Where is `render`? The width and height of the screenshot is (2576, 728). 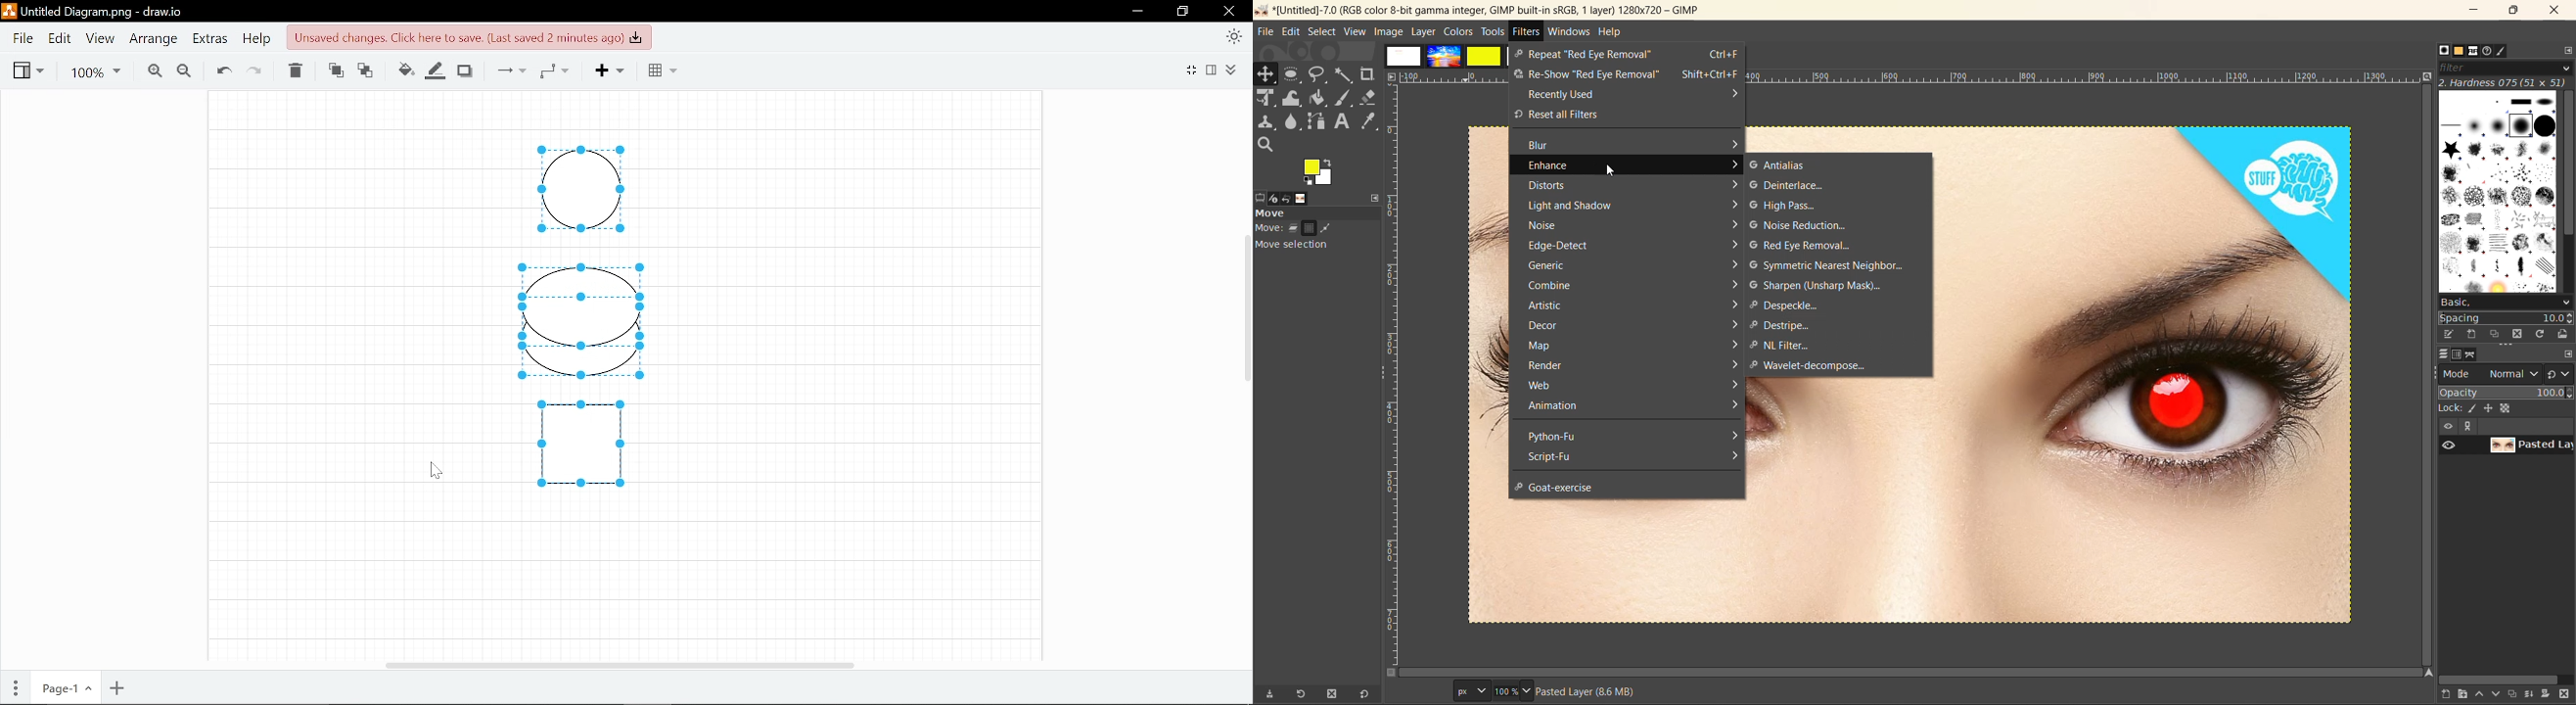
render is located at coordinates (1631, 366).